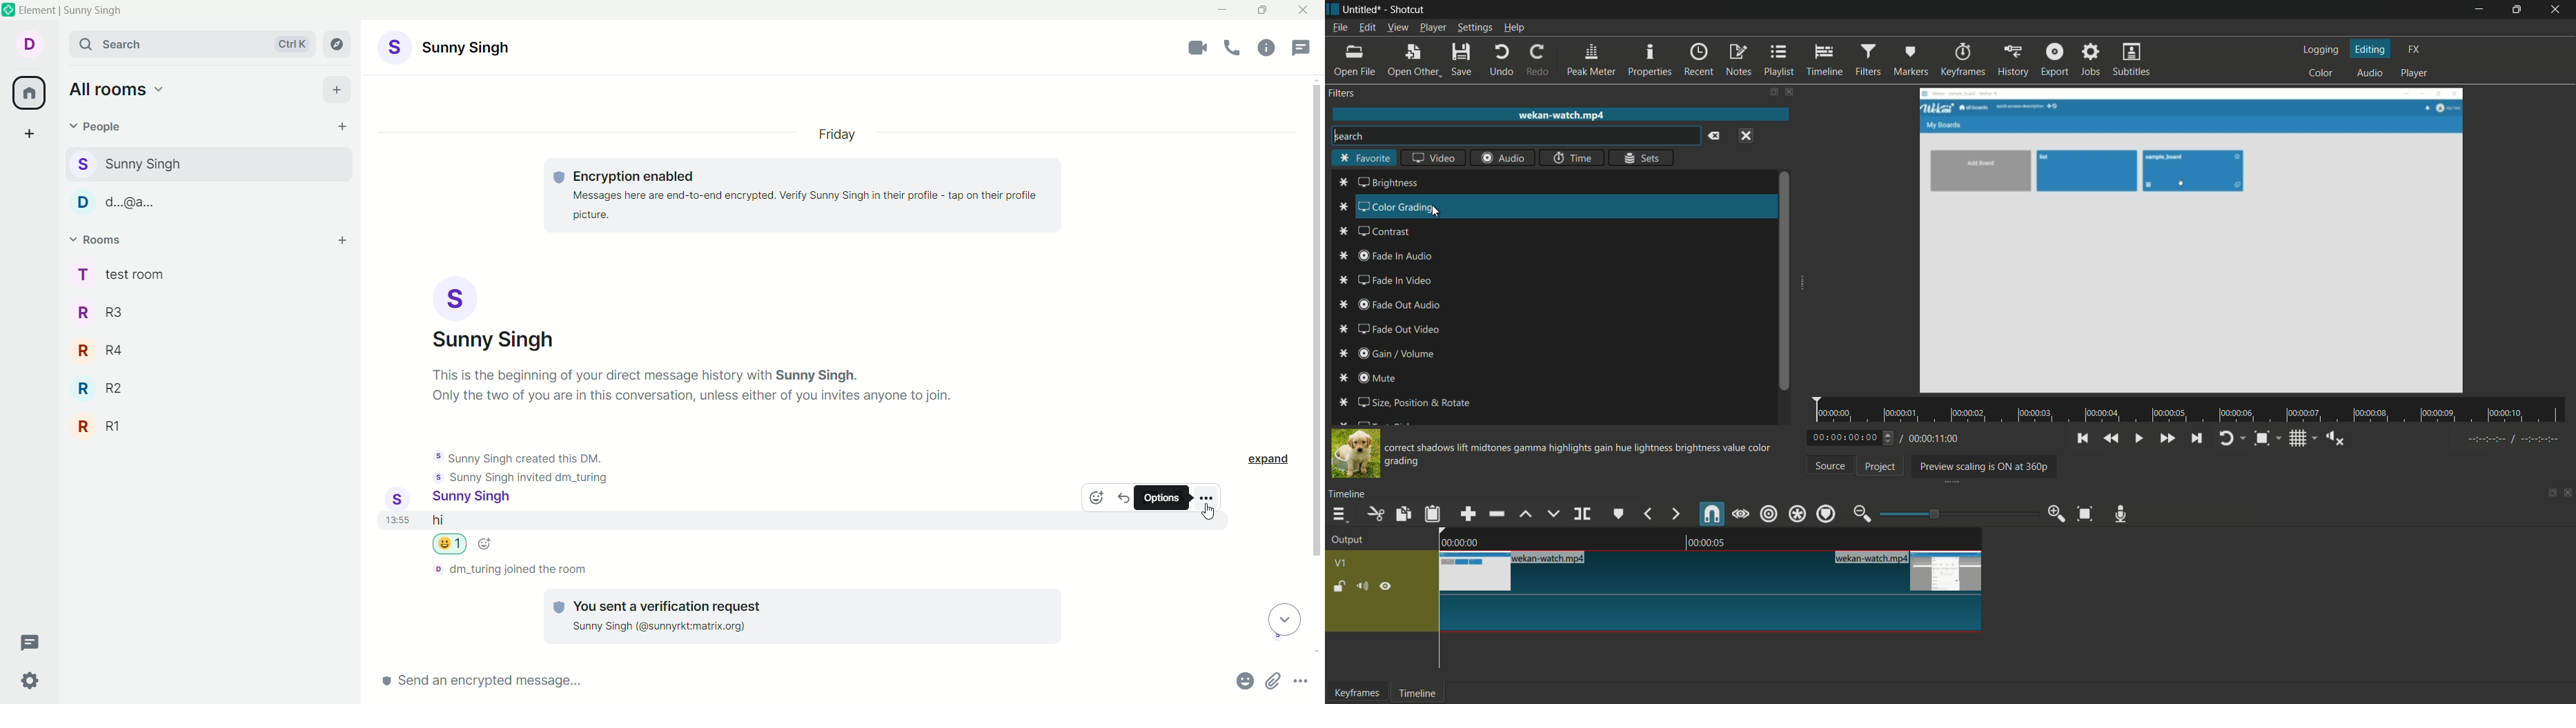 The width and height of the screenshot is (2576, 728). I want to click on close app, so click(2558, 10).